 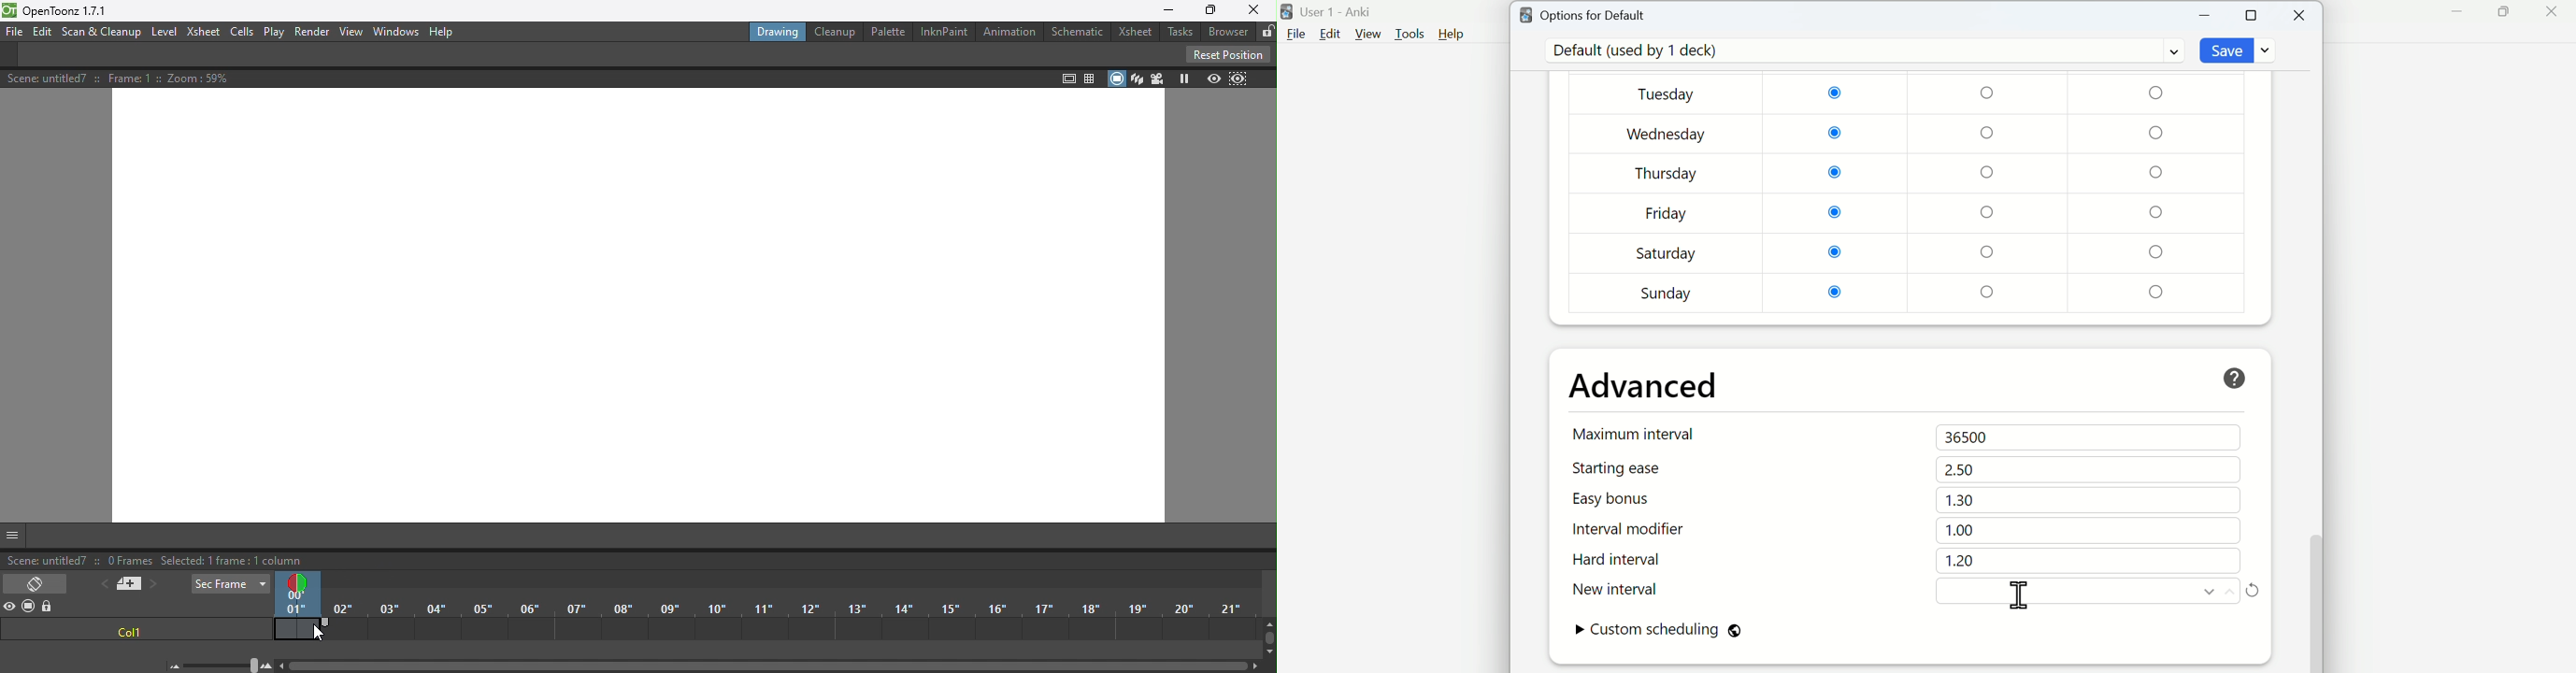 What do you see at coordinates (1962, 531) in the screenshot?
I see `1.00` at bounding box center [1962, 531].